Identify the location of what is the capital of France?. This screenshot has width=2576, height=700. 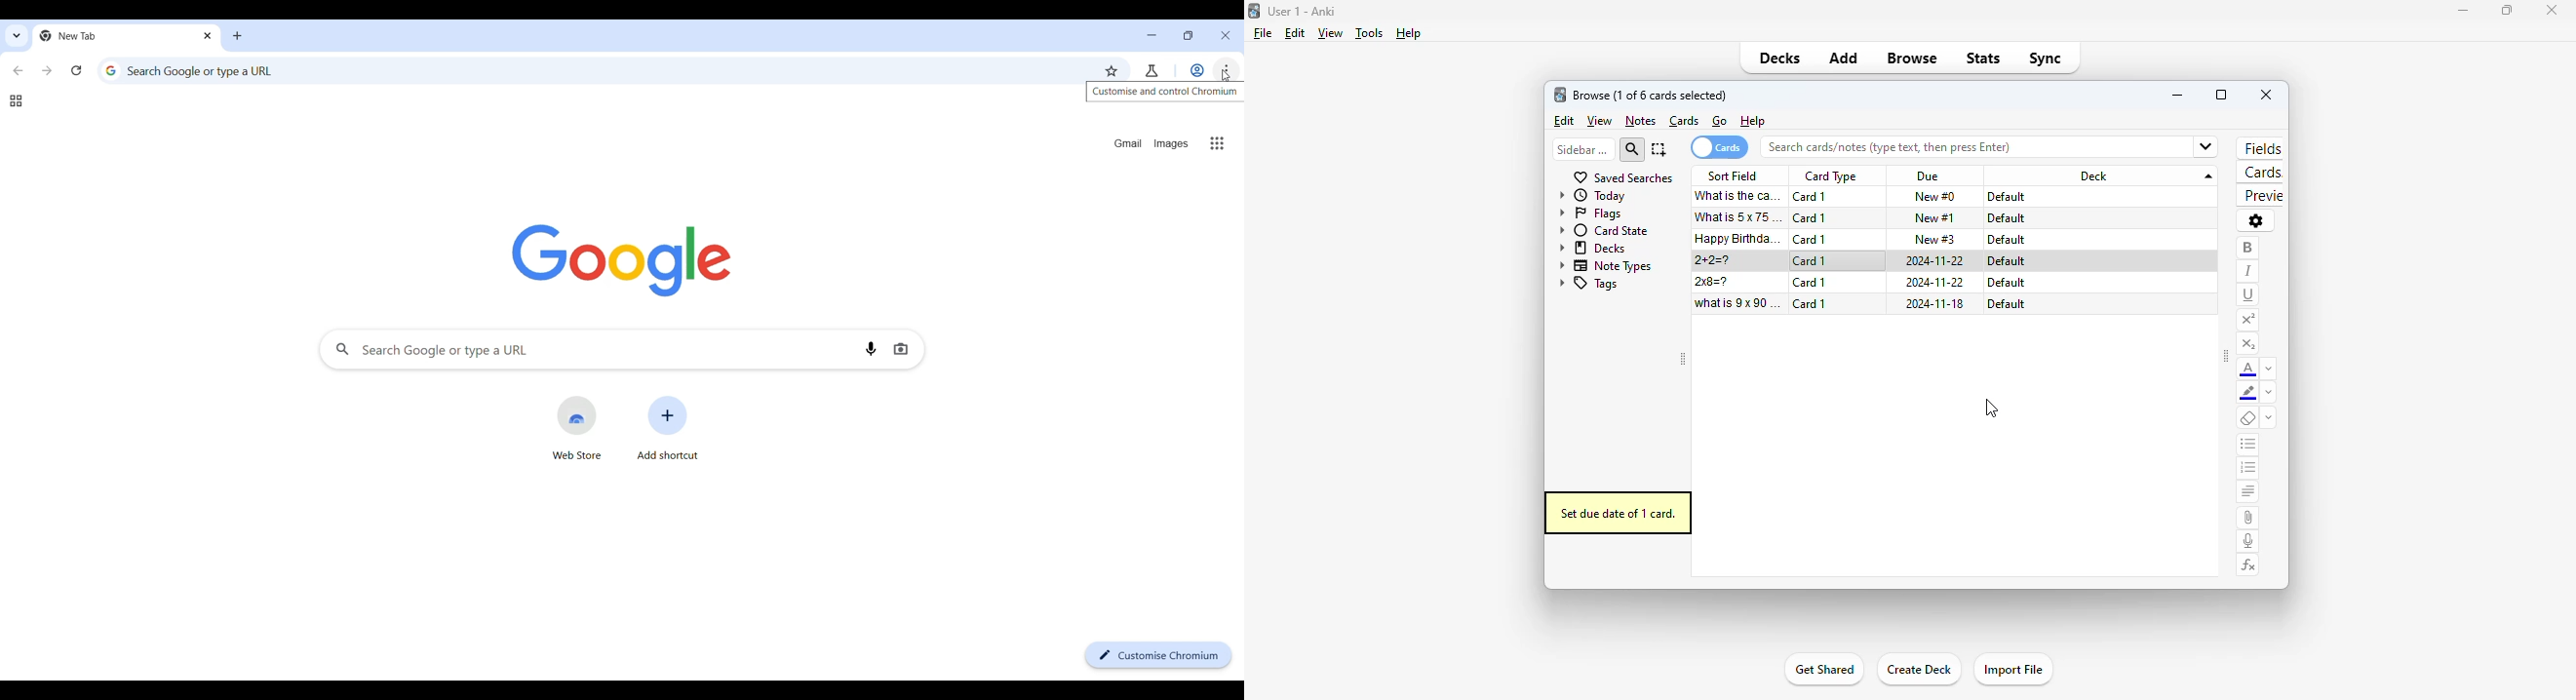
(1737, 196).